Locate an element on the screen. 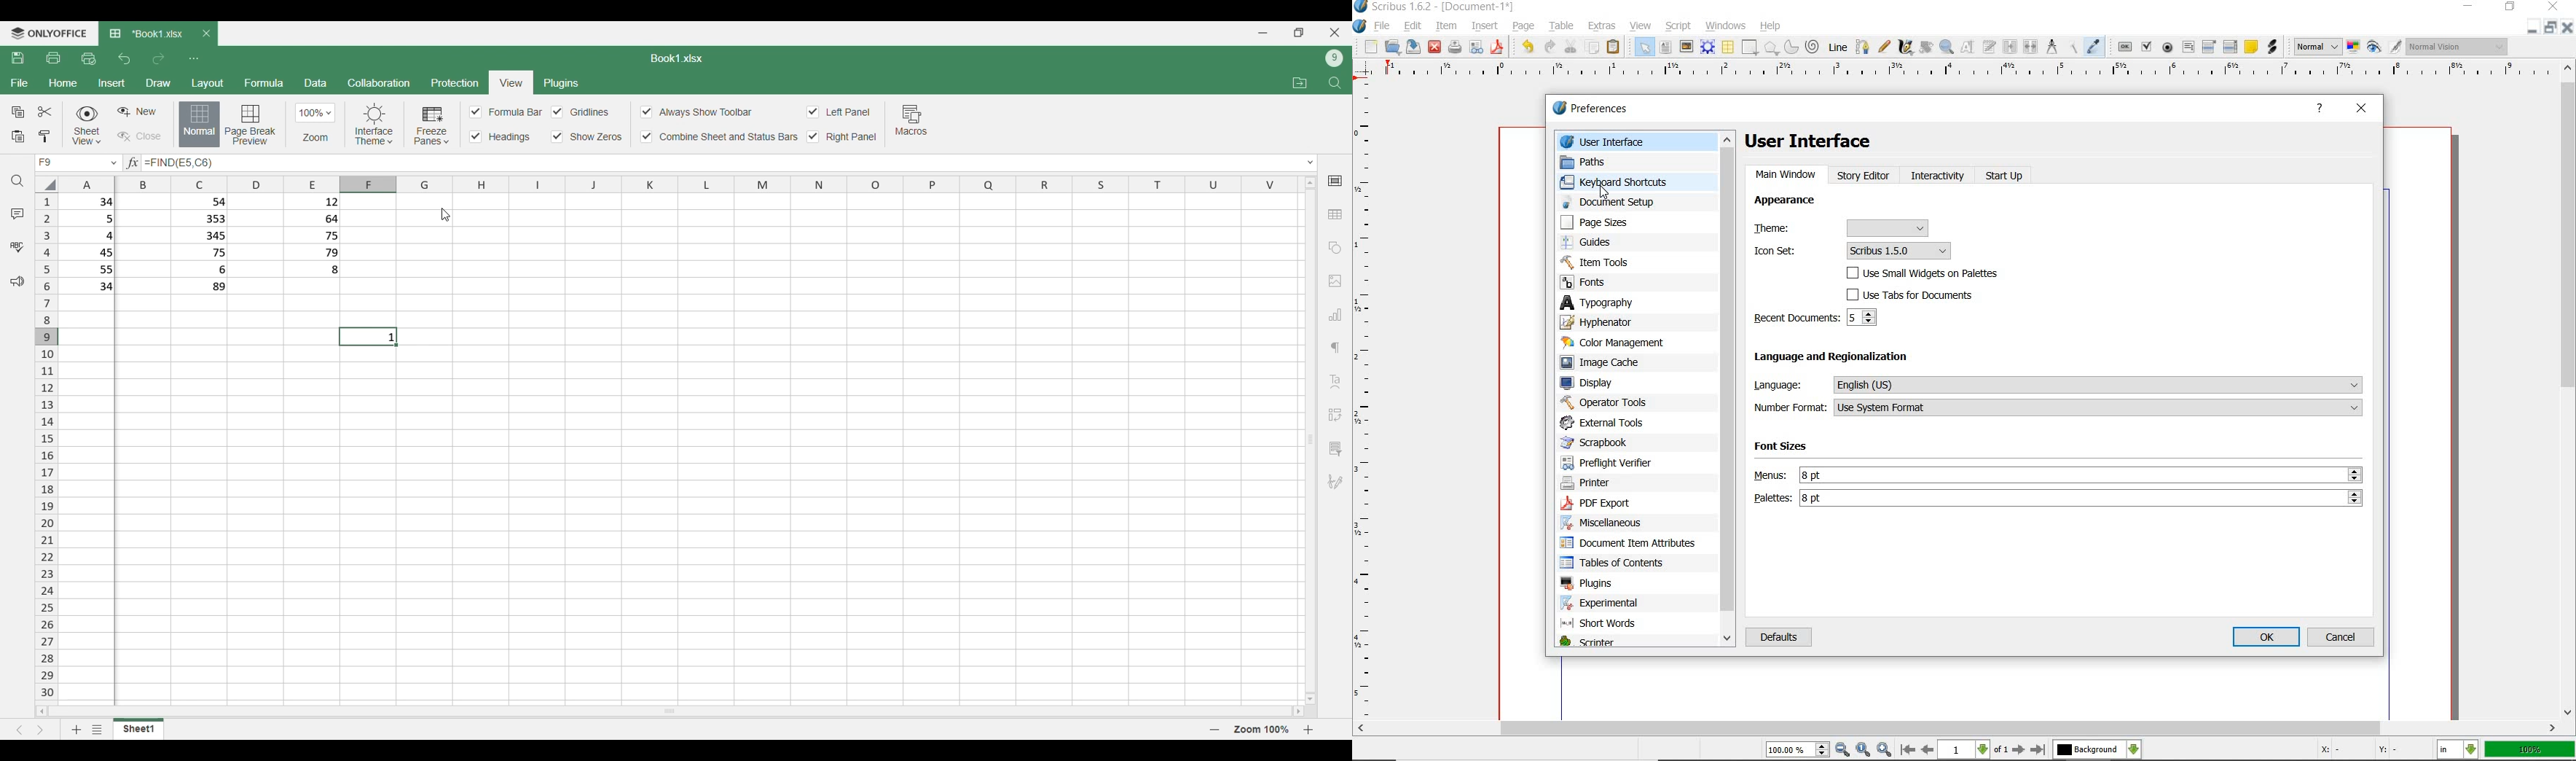  hyphenator is located at coordinates (1608, 321).